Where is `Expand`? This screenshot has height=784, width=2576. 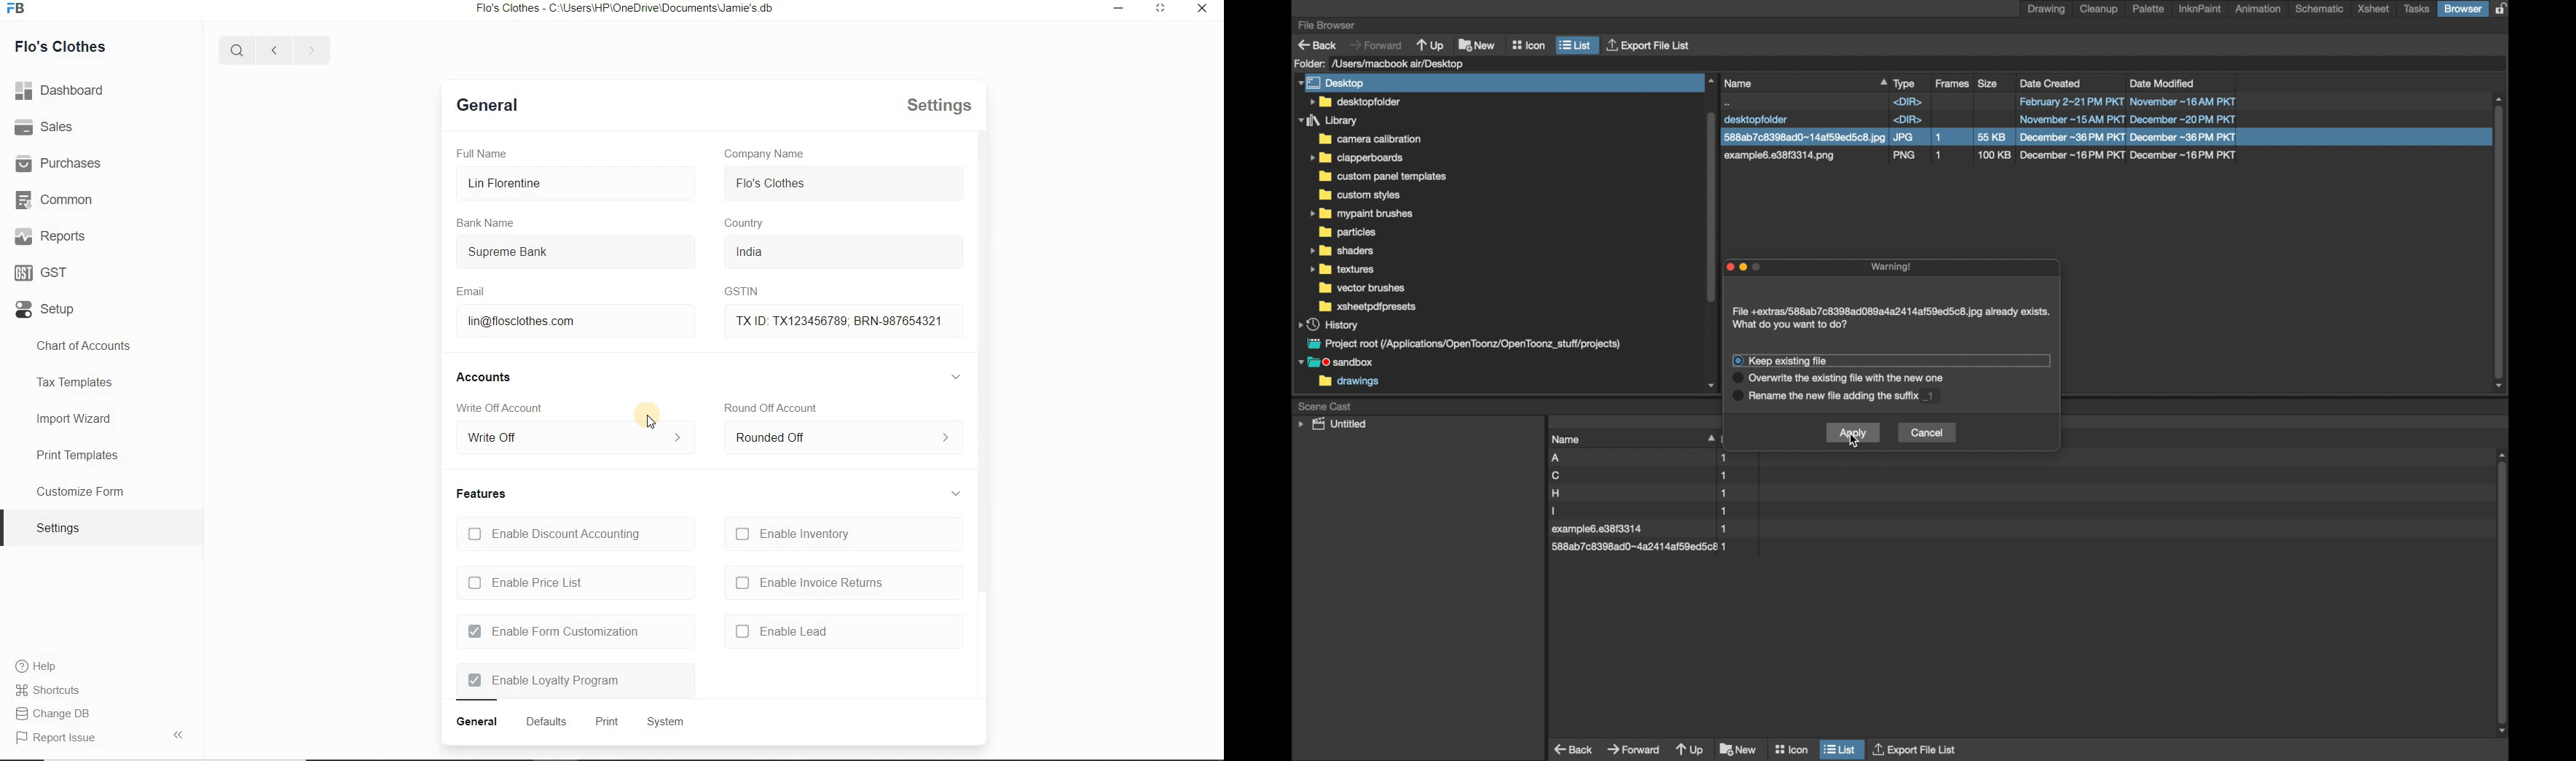 Expand is located at coordinates (956, 493).